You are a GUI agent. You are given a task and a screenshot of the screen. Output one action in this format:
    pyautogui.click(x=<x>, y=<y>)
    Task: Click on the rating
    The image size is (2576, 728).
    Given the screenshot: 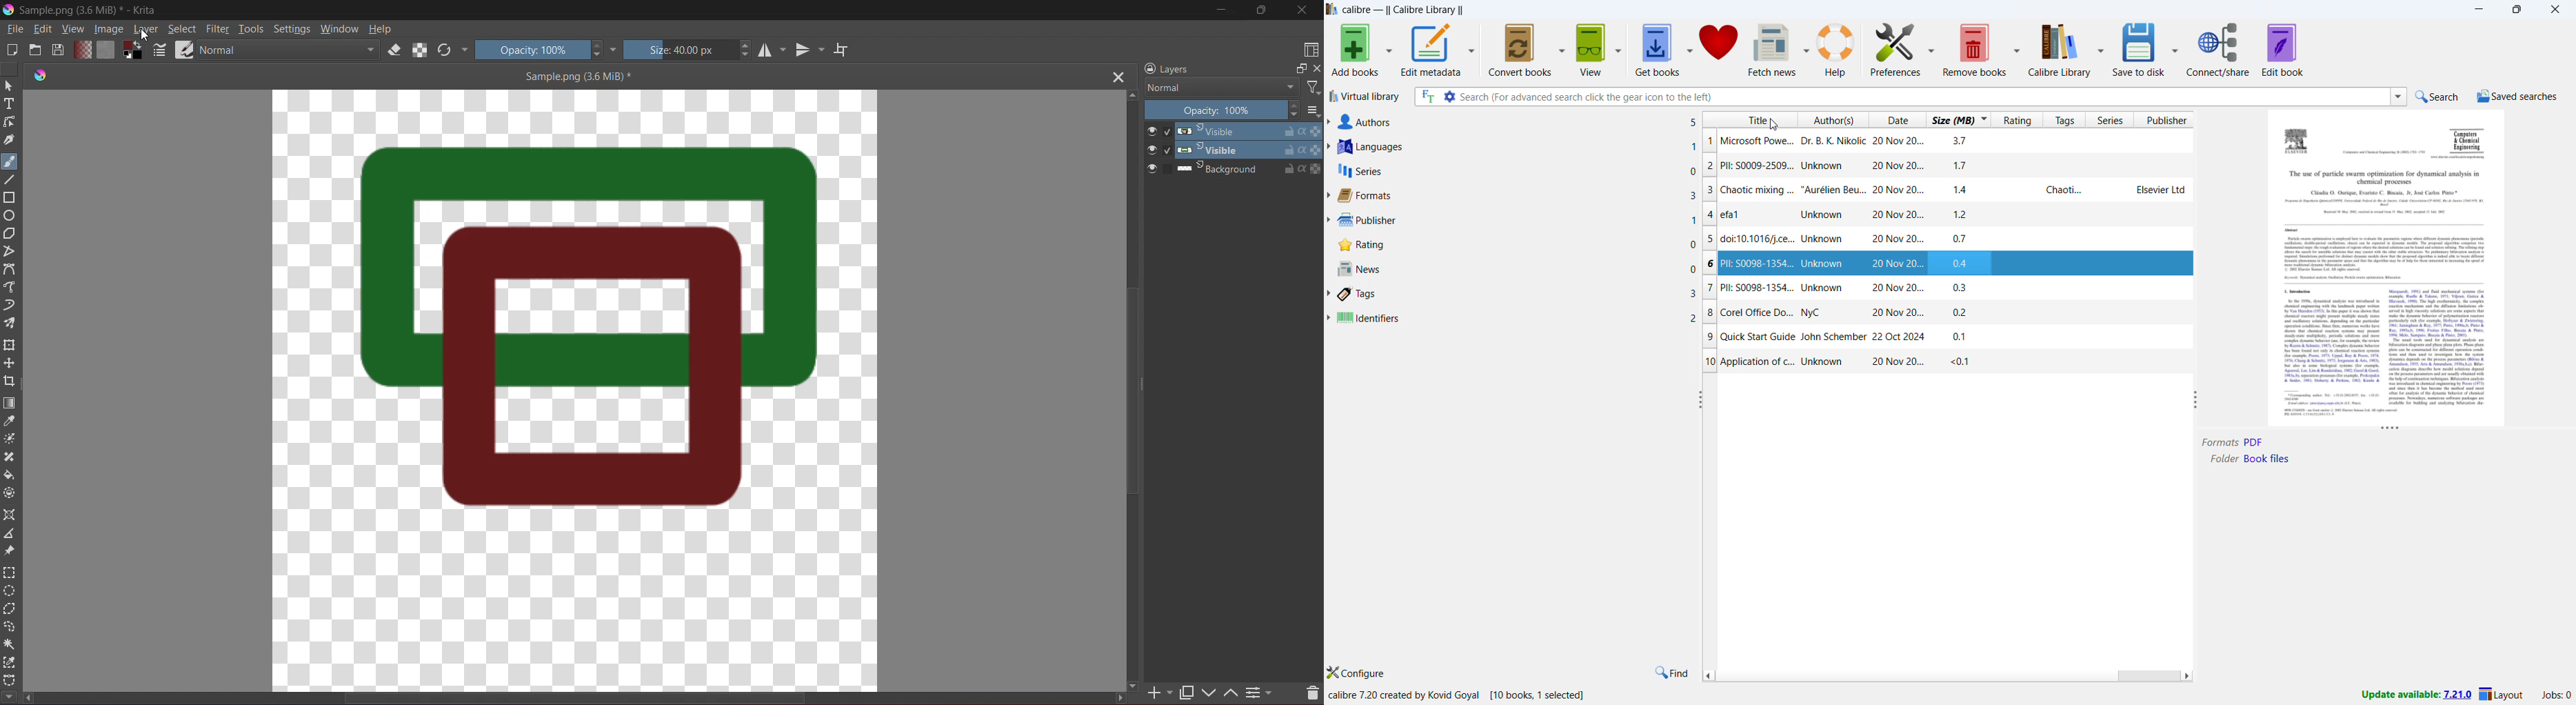 What is the action you would take?
    pyautogui.click(x=1516, y=245)
    